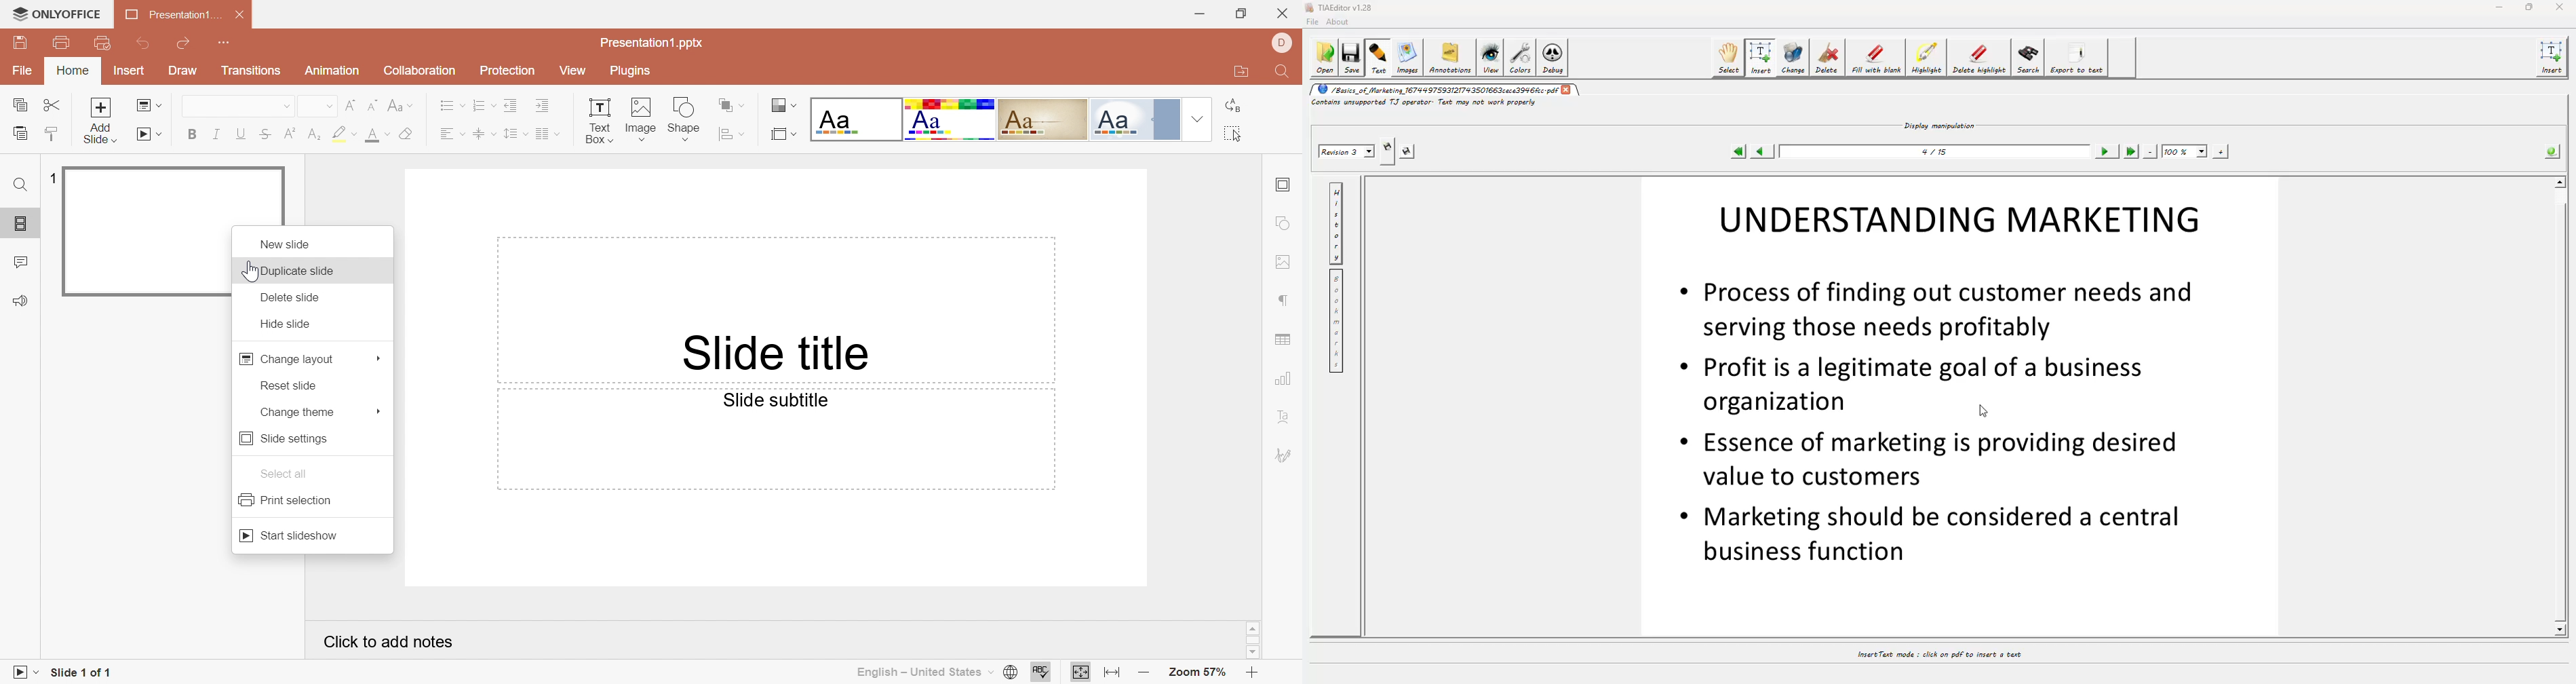 This screenshot has height=700, width=2576. What do you see at coordinates (337, 132) in the screenshot?
I see `Highlight color` at bounding box center [337, 132].